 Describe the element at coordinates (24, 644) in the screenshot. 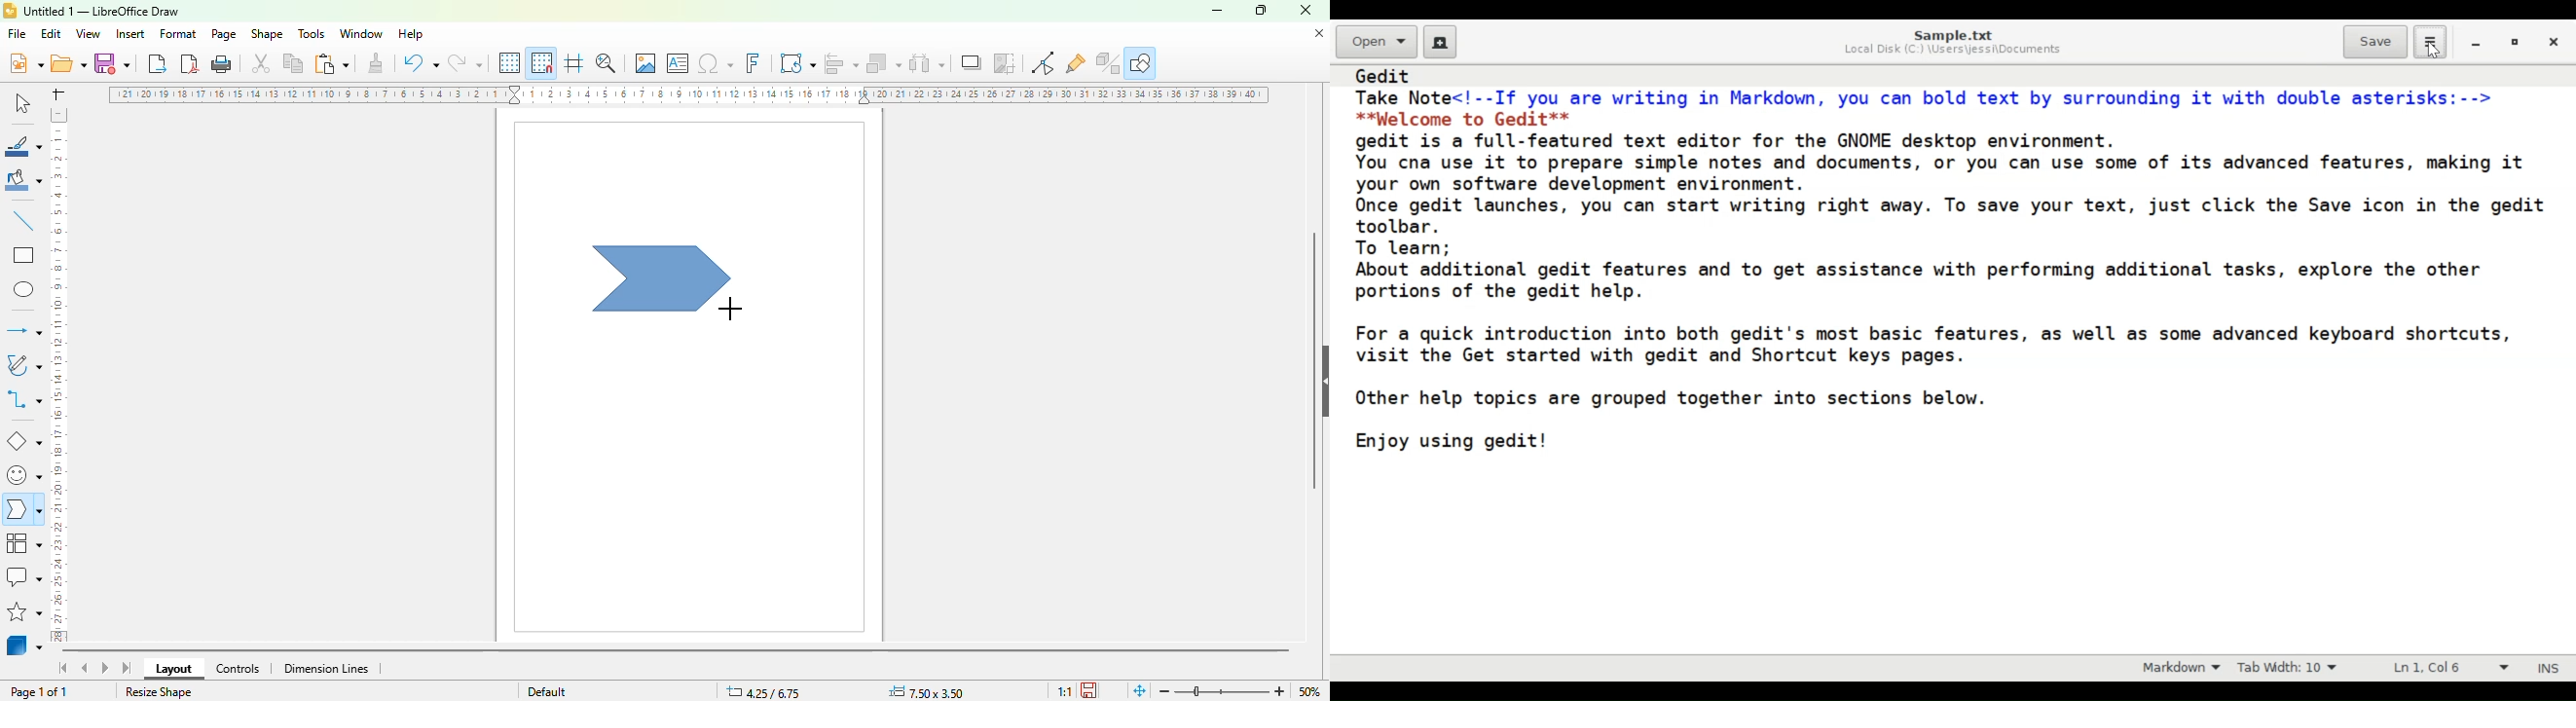

I see `3D objects` at that location.